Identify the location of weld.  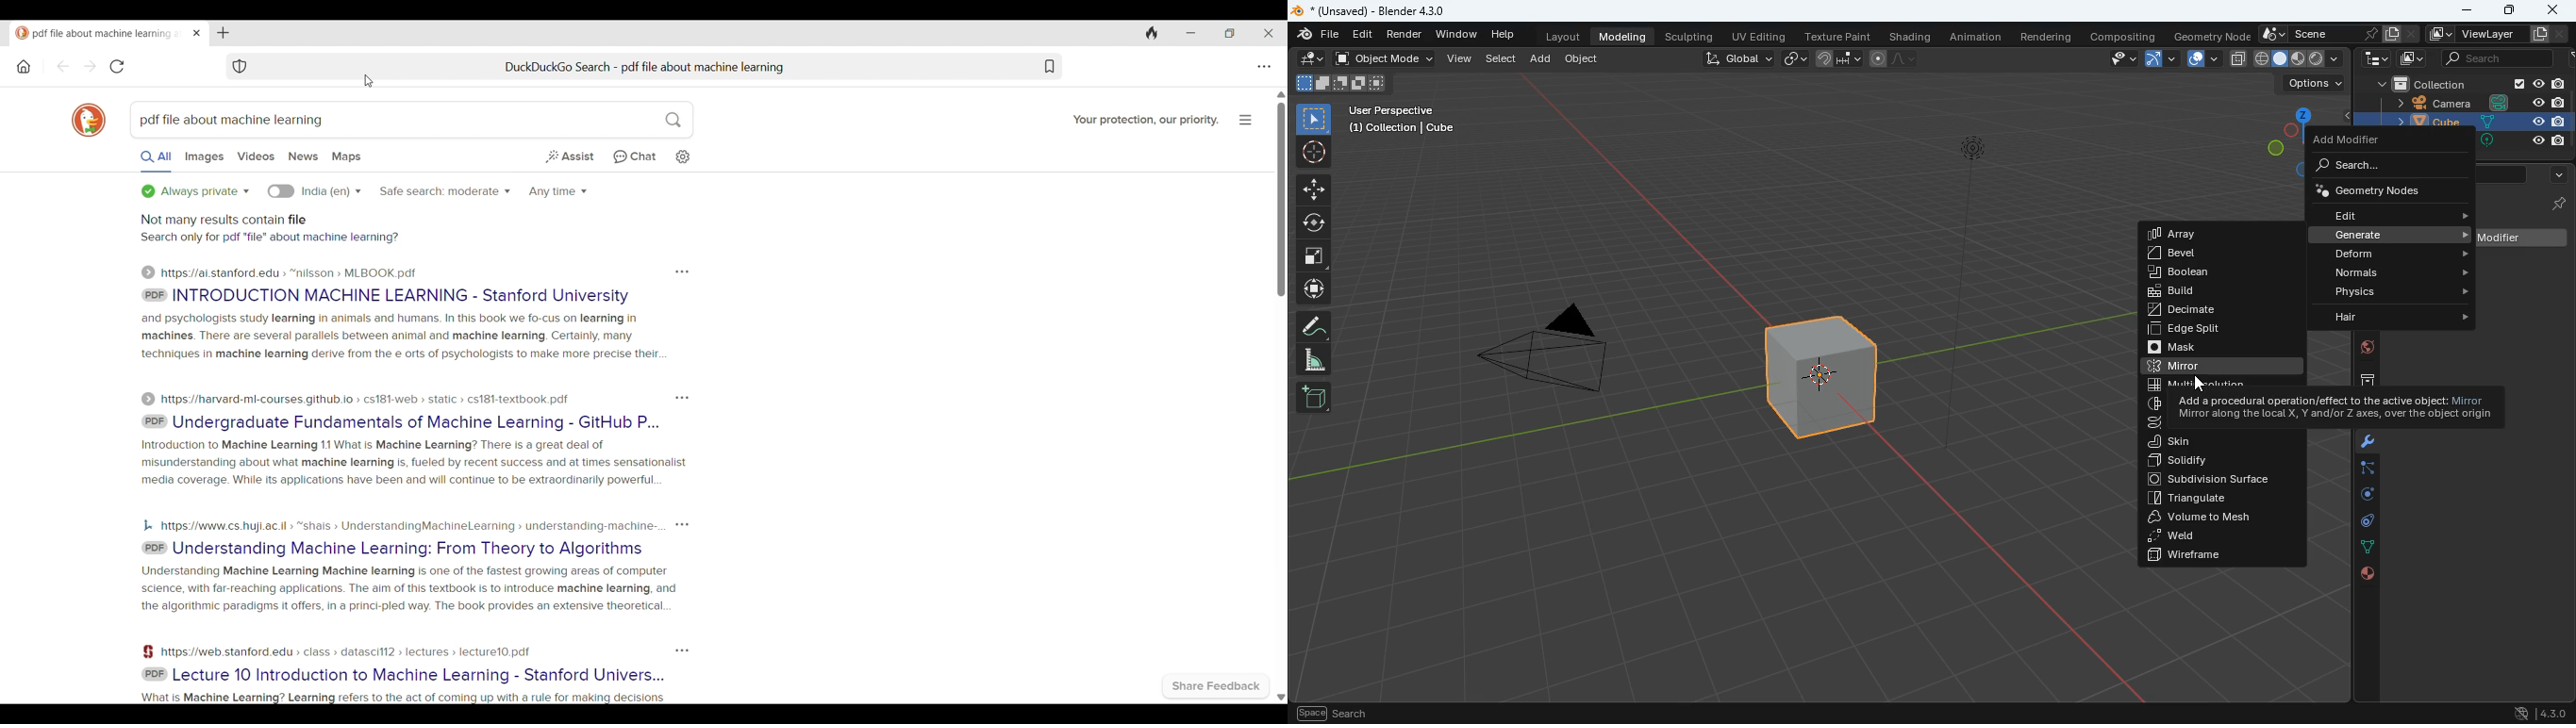
(2216, 535).